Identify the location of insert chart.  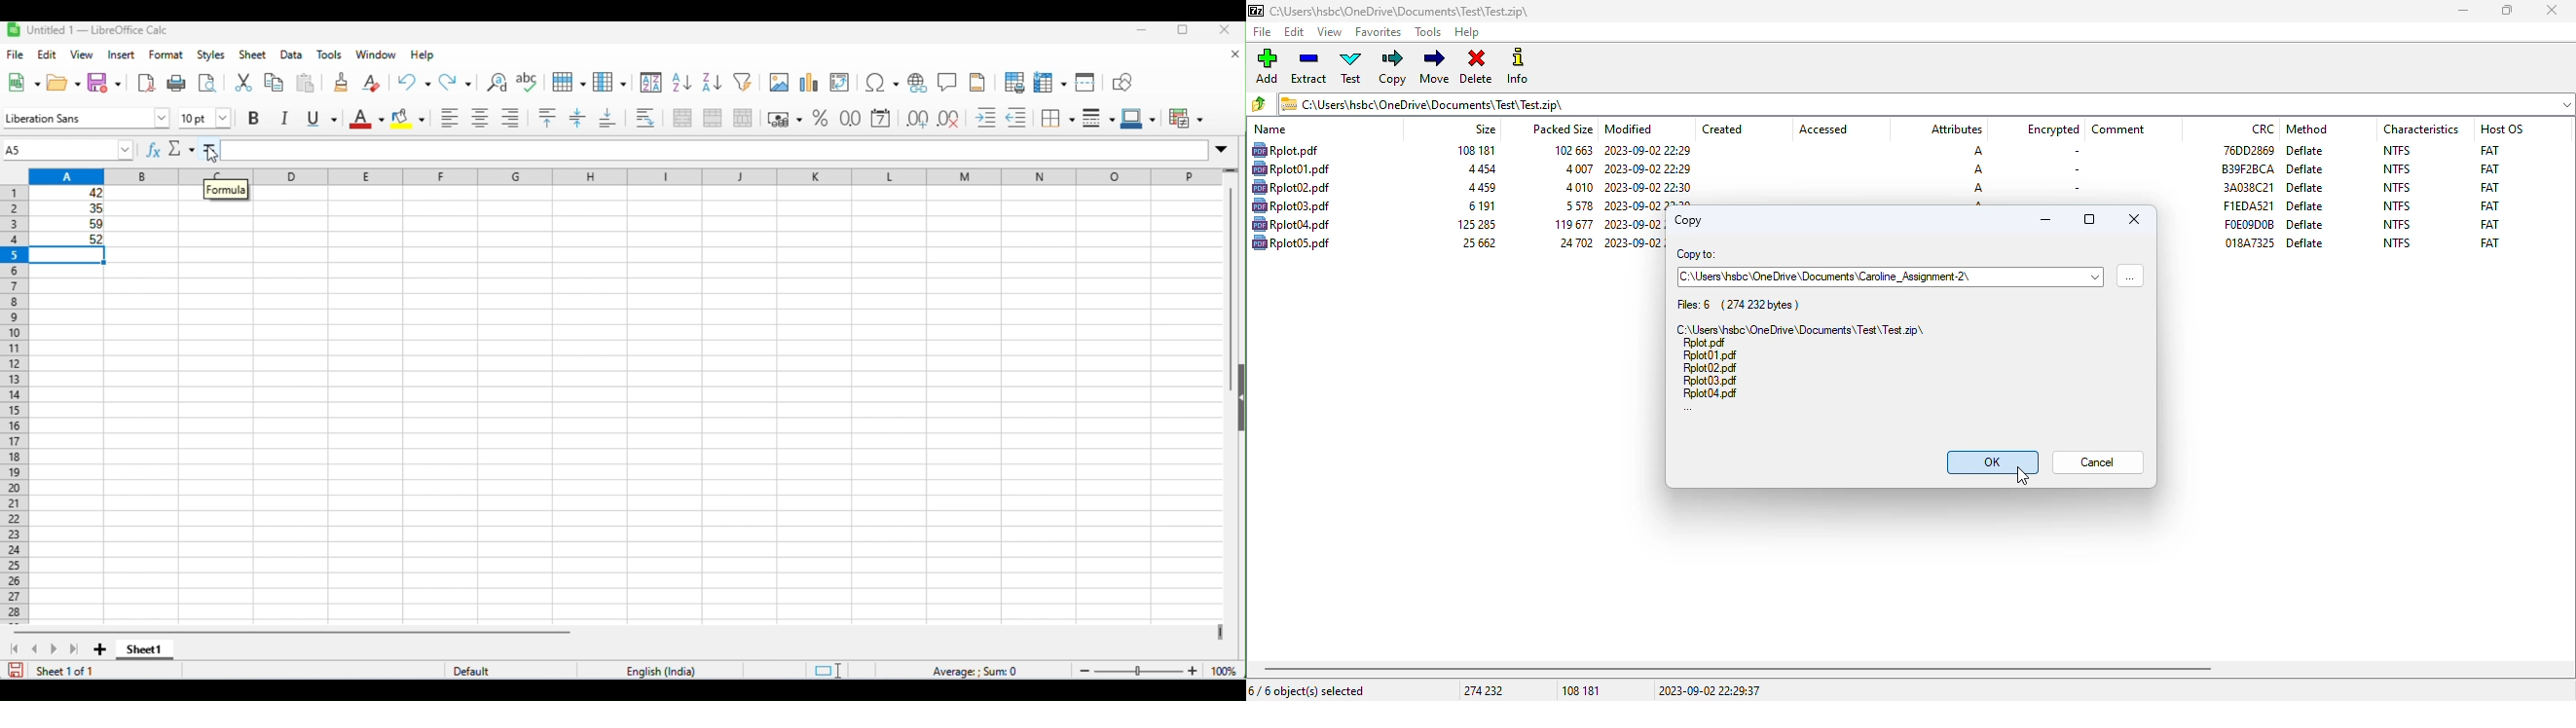
(807, 82).